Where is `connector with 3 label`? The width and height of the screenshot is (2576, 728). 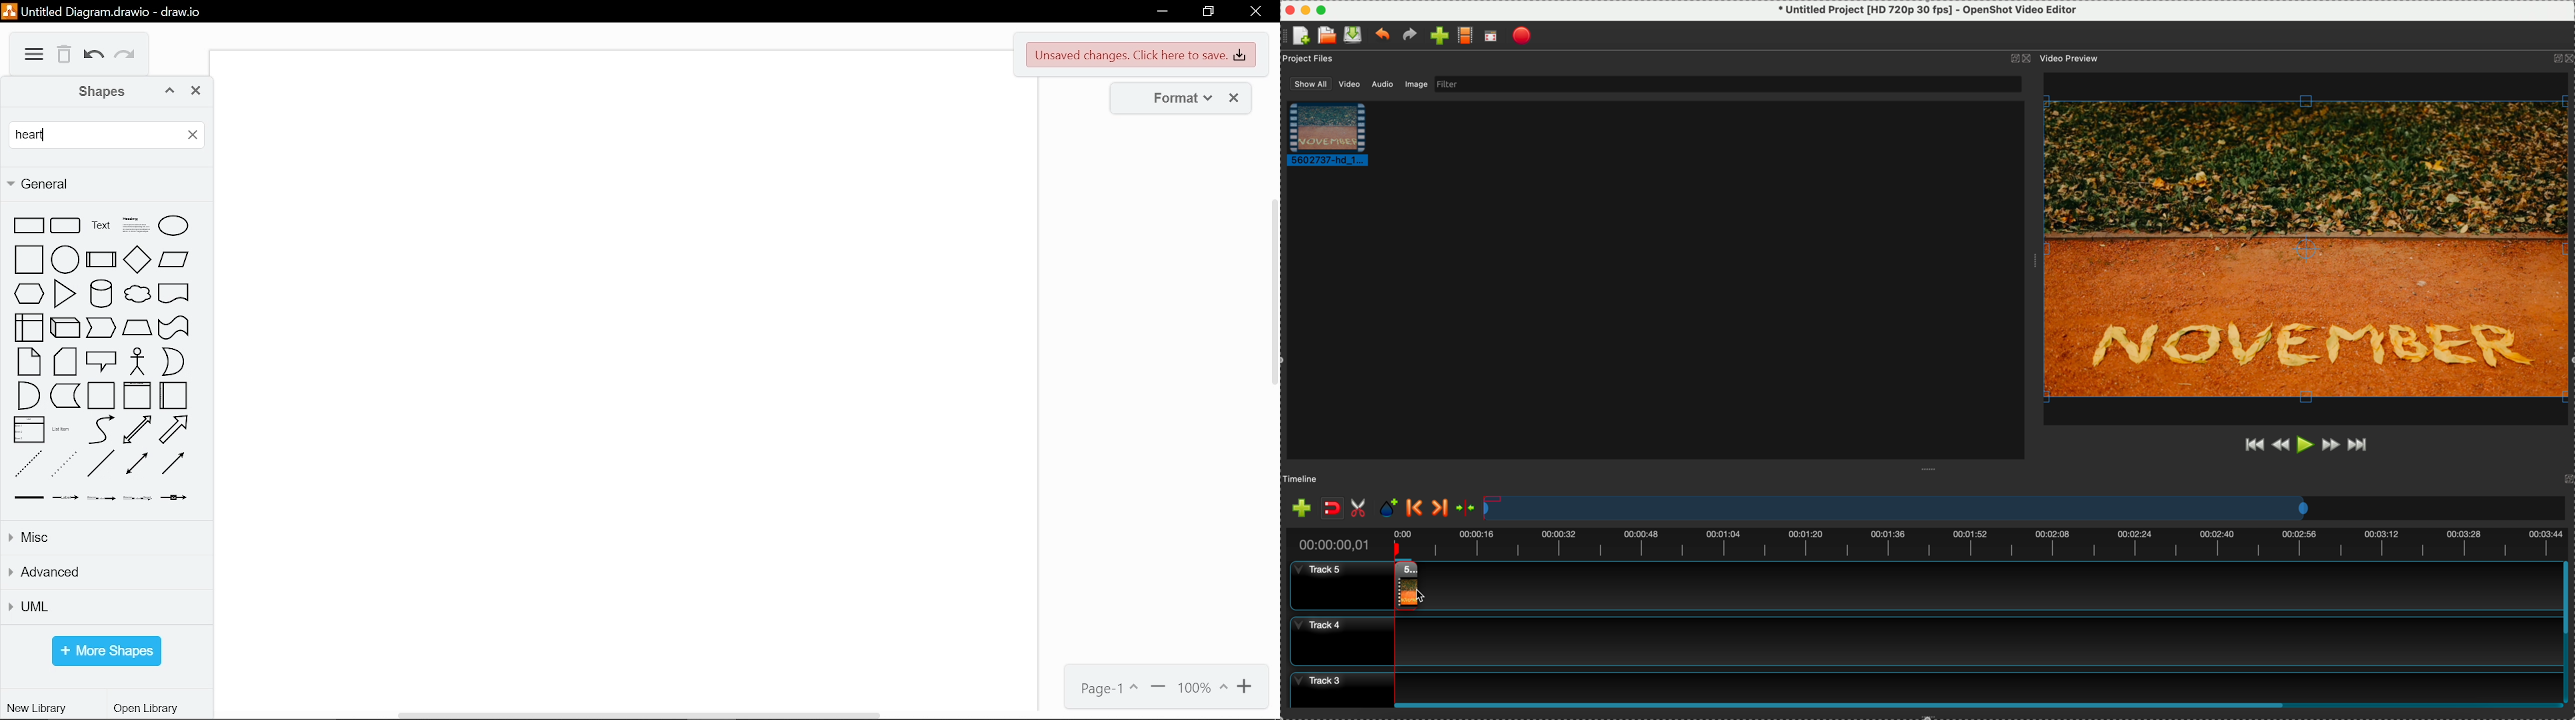 connector with 3 label is located at coordinates (138, 498).